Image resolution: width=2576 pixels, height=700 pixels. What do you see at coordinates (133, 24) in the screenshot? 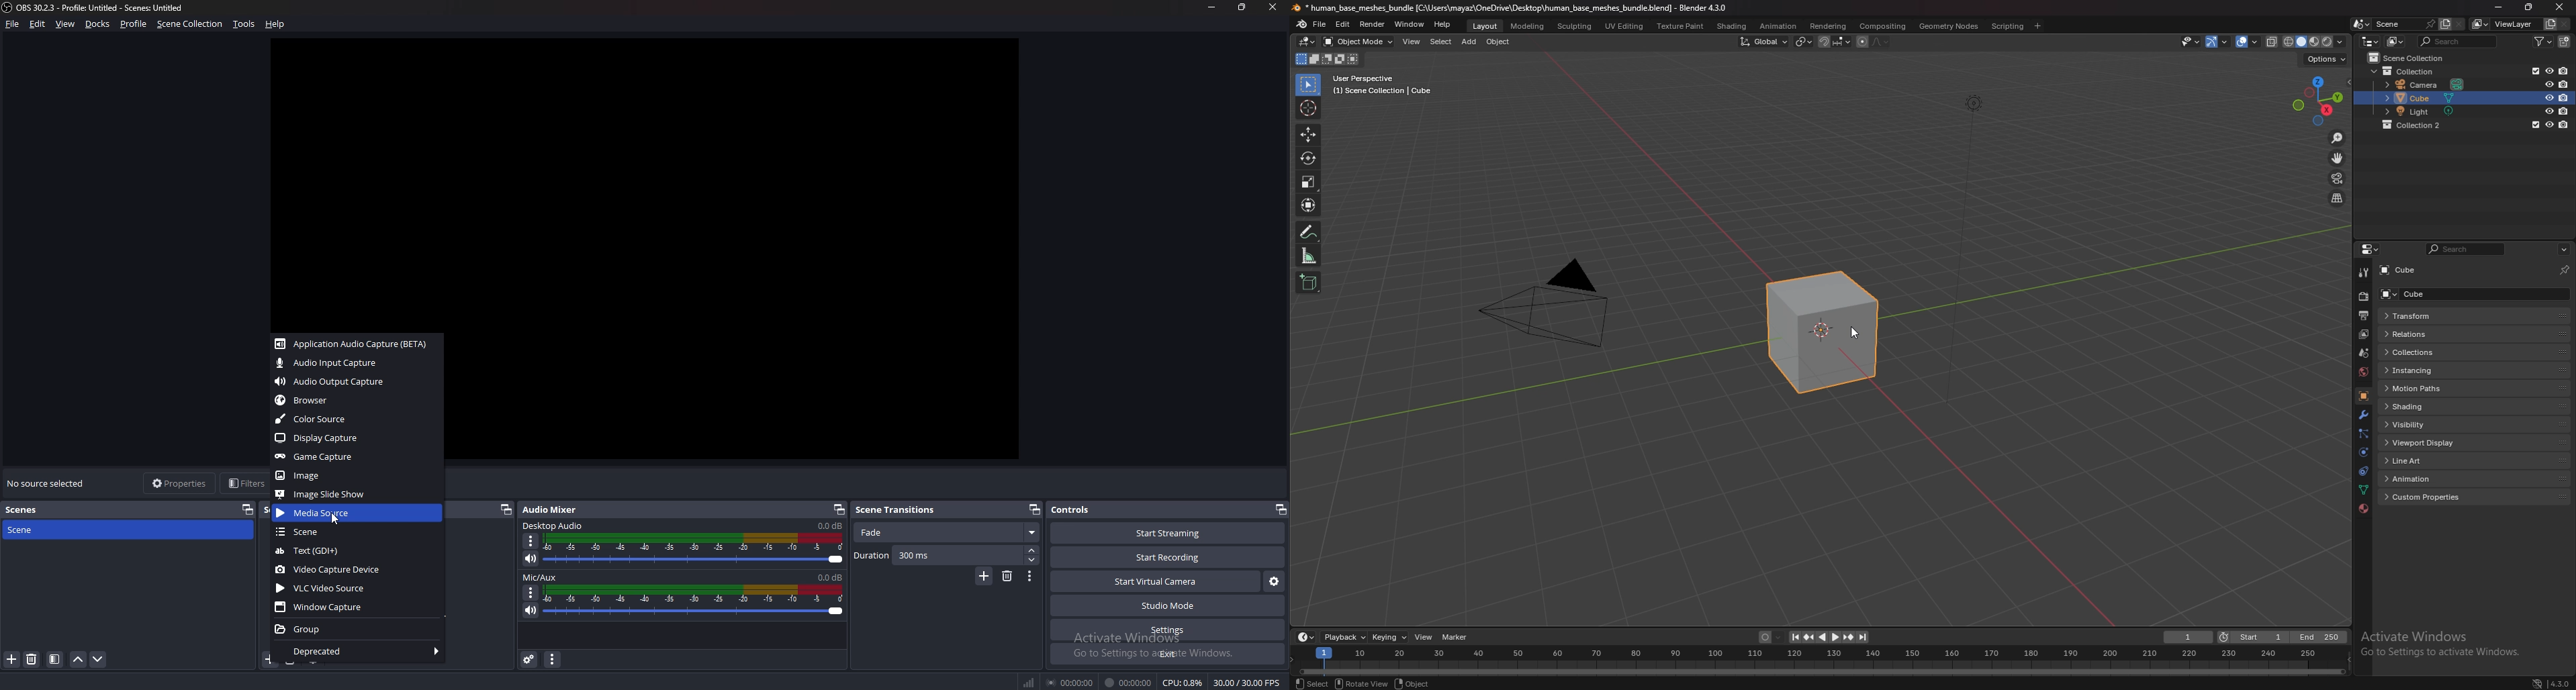
I see `Profile` at bounding box center [133, 24].